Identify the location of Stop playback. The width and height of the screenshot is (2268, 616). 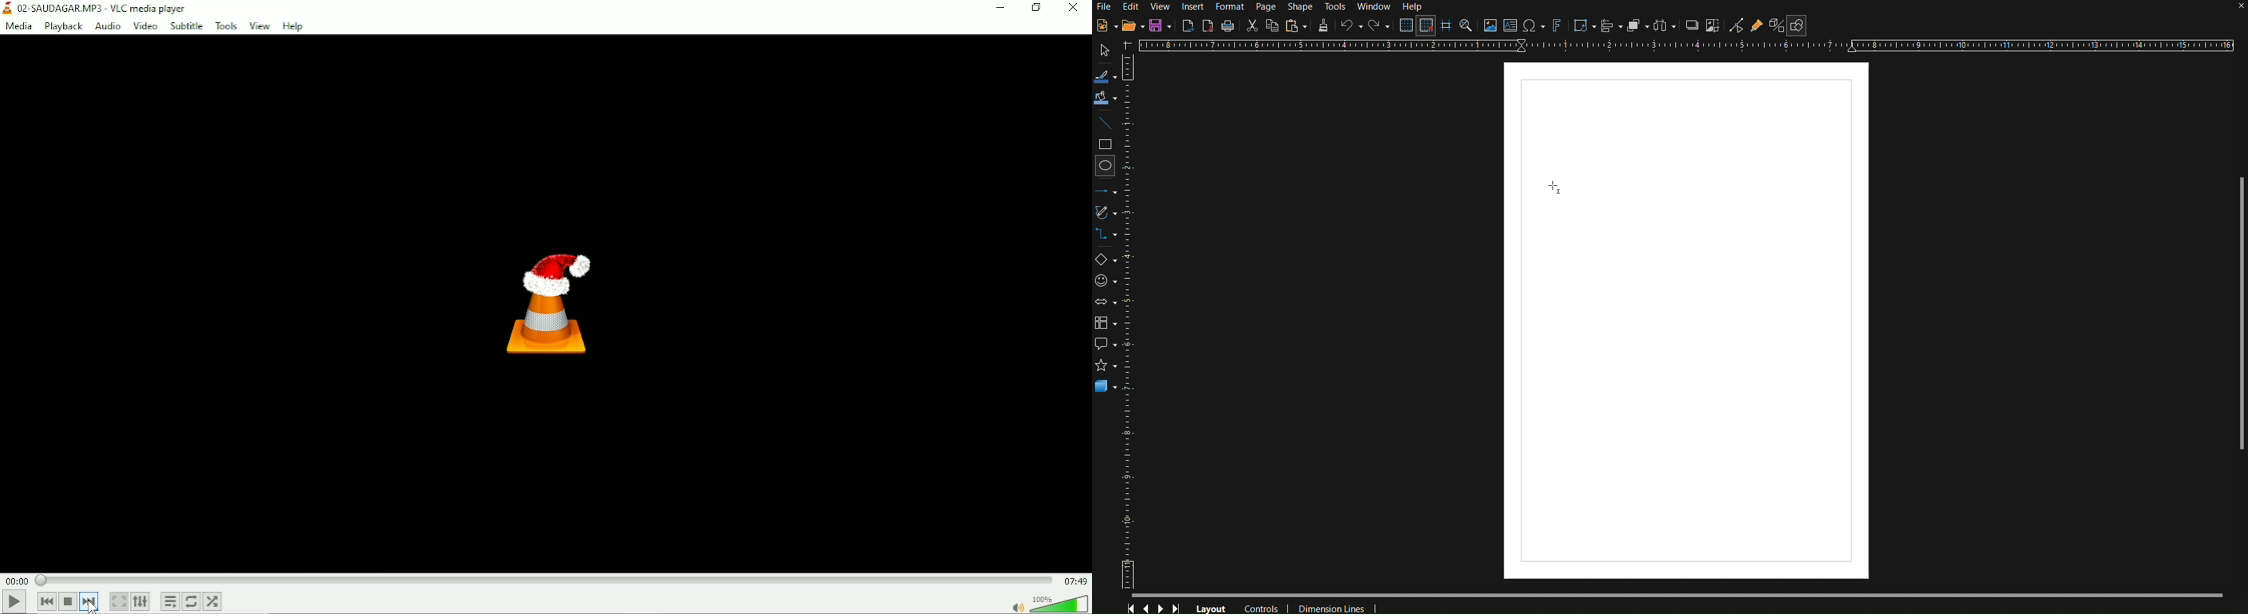
(68, 603).